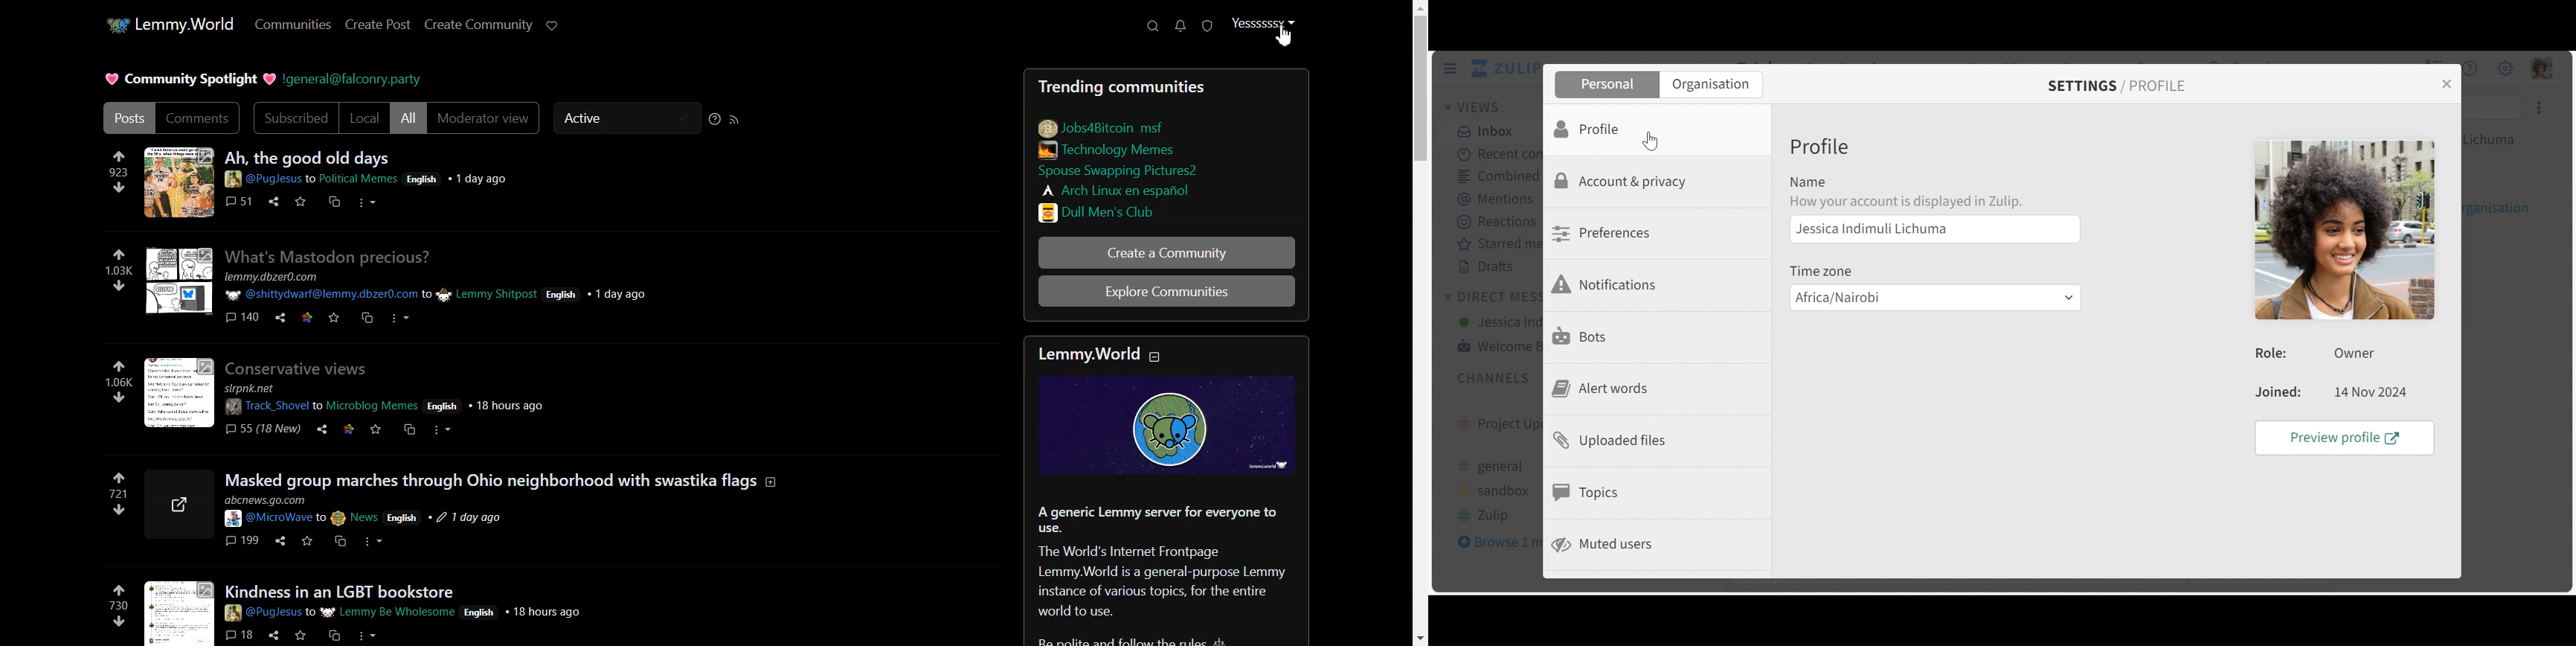 The height and width of the screenshot is (672, 2576). What do you see at coordinates (199, 118) in the screenshot?
I see `Comments` at bounding box center [199, 118].